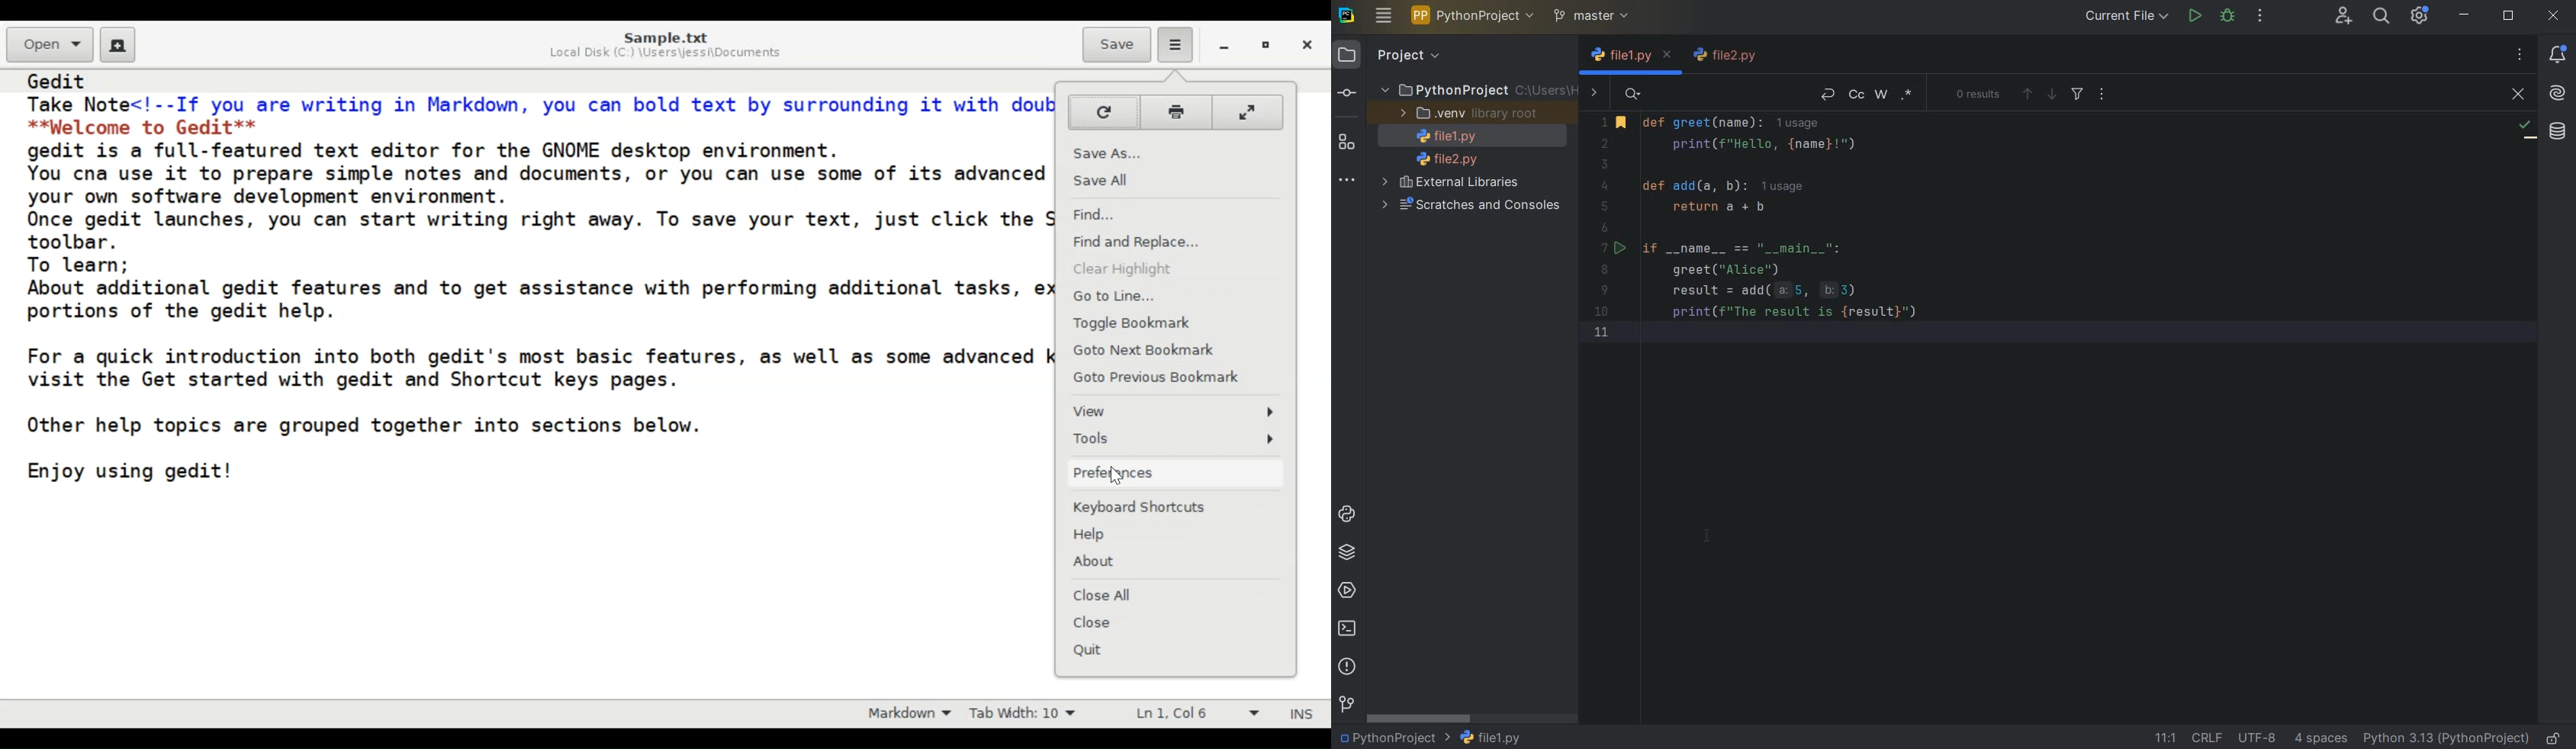 The height and width of the screenshot is (756, 2576). Describe the element at coordinates (1346, 93) in the screenshot. I see `COMMIT` at that location.